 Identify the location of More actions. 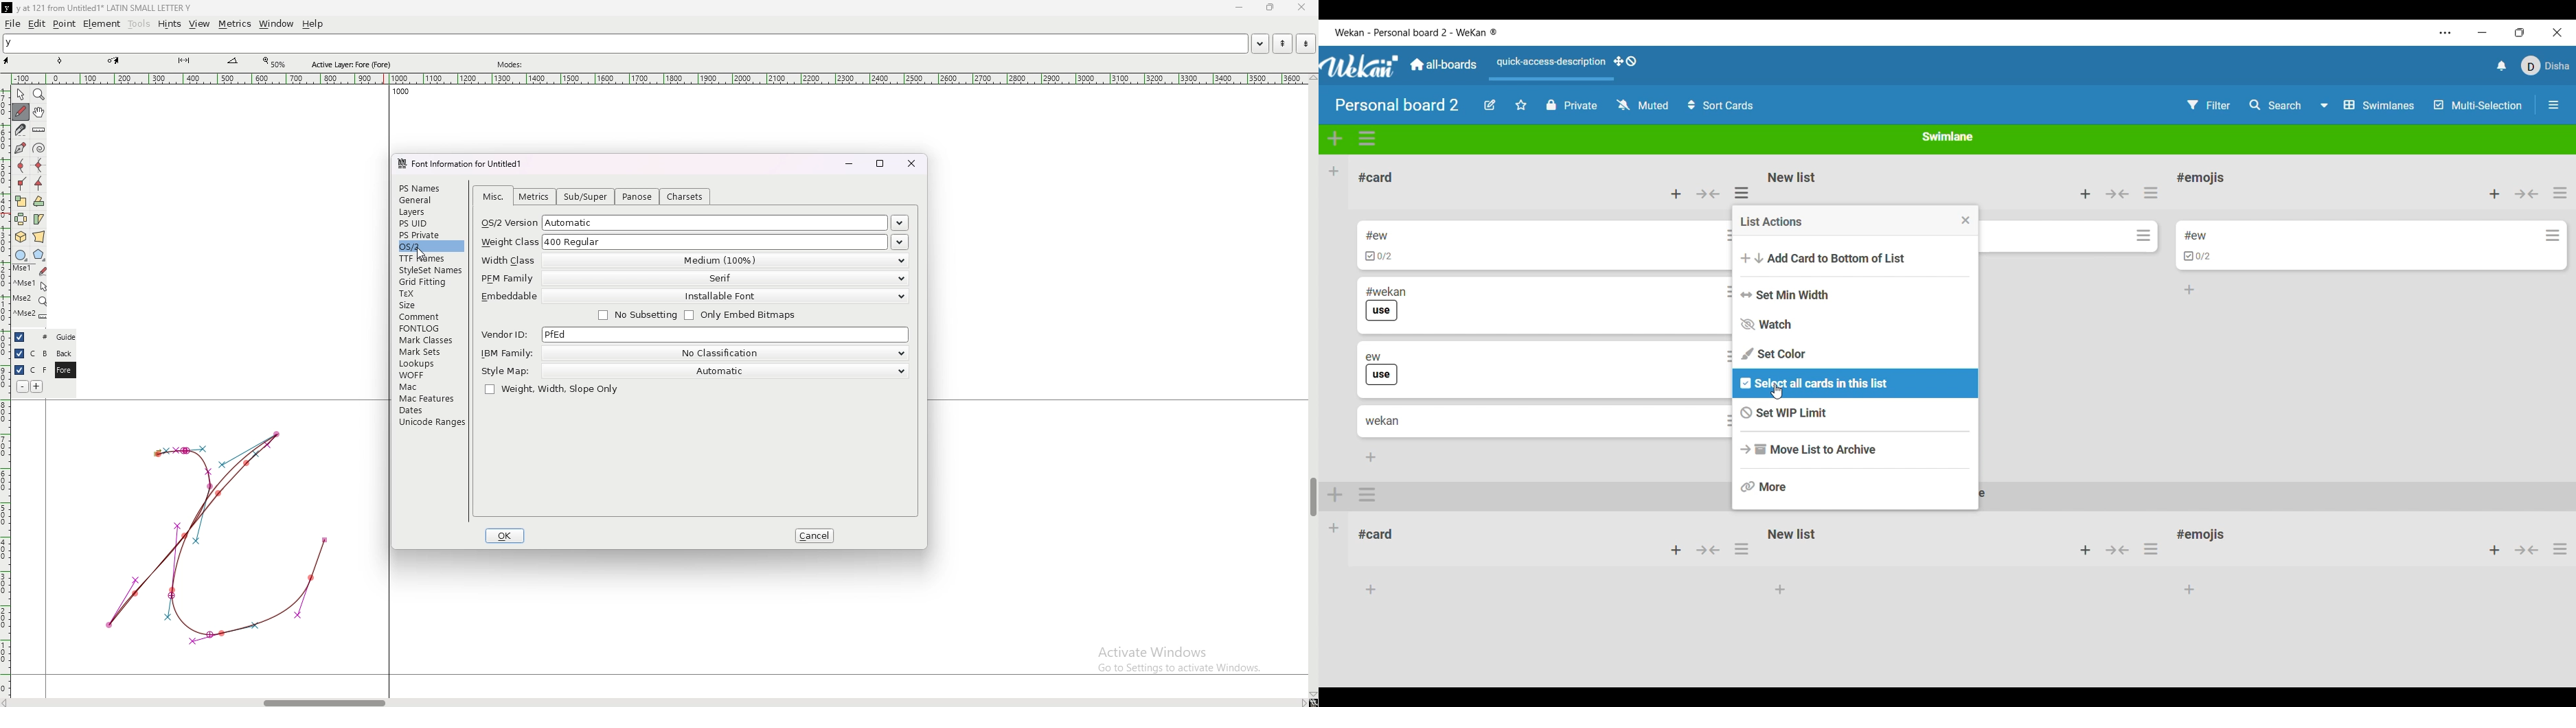
(1856, 486).